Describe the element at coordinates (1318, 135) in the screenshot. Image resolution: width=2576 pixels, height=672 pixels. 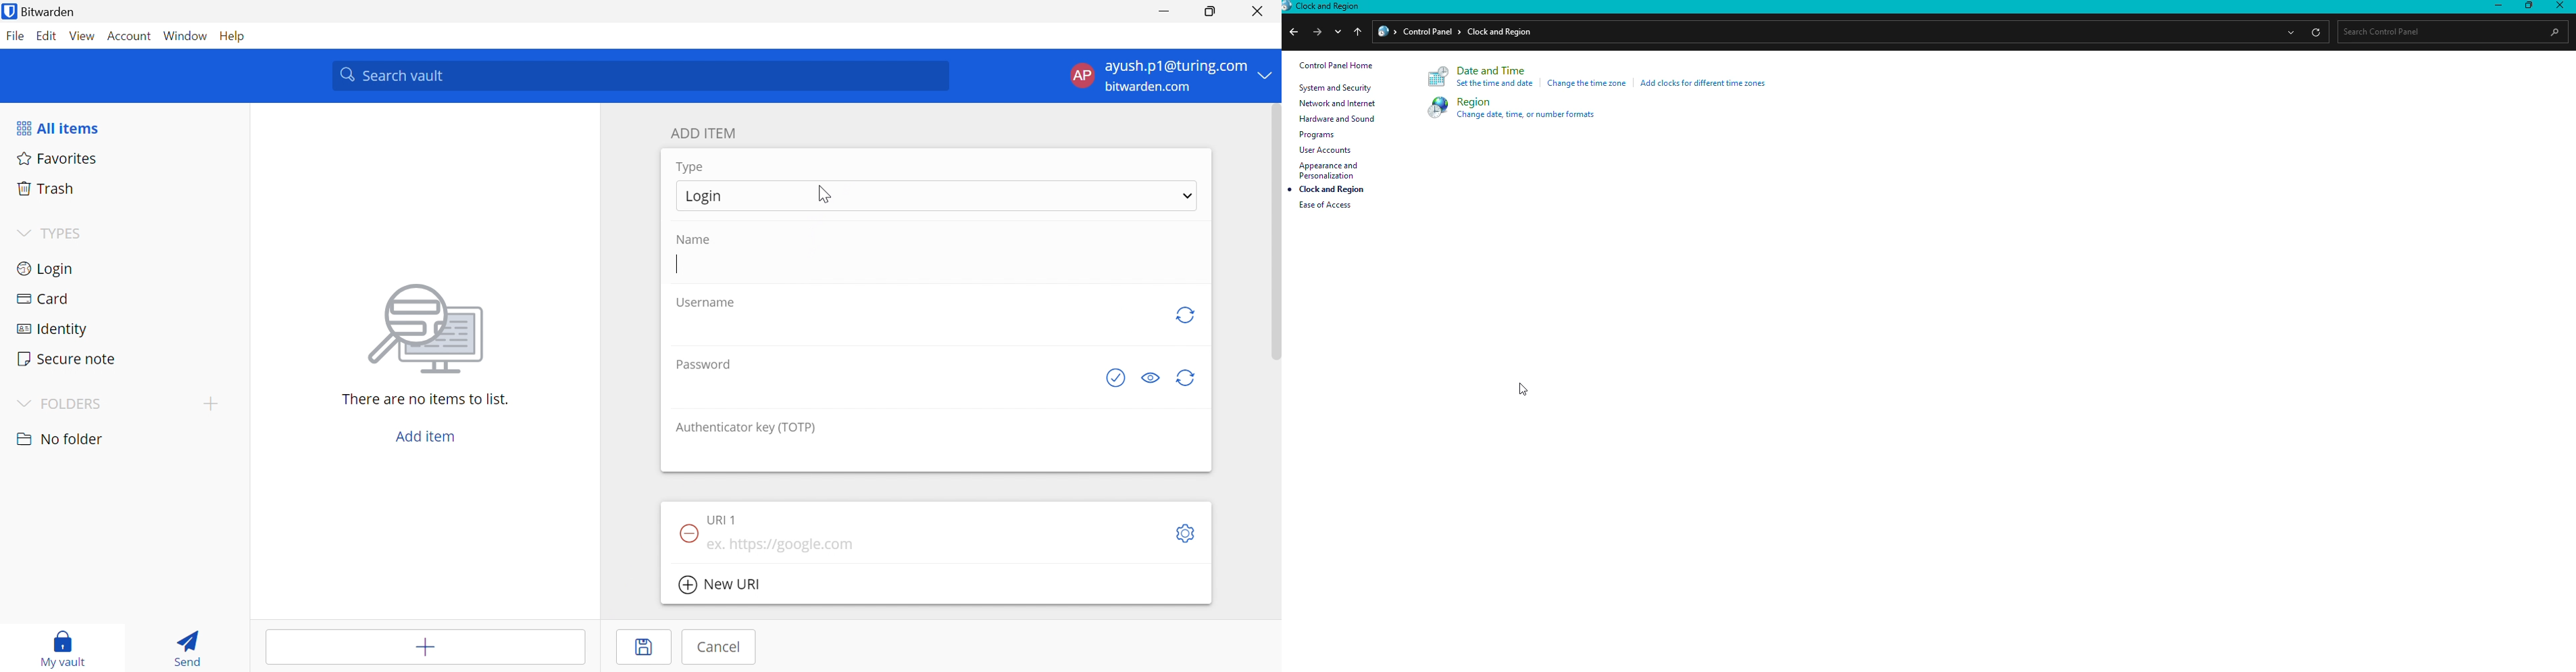
I see `Programs` at that location.